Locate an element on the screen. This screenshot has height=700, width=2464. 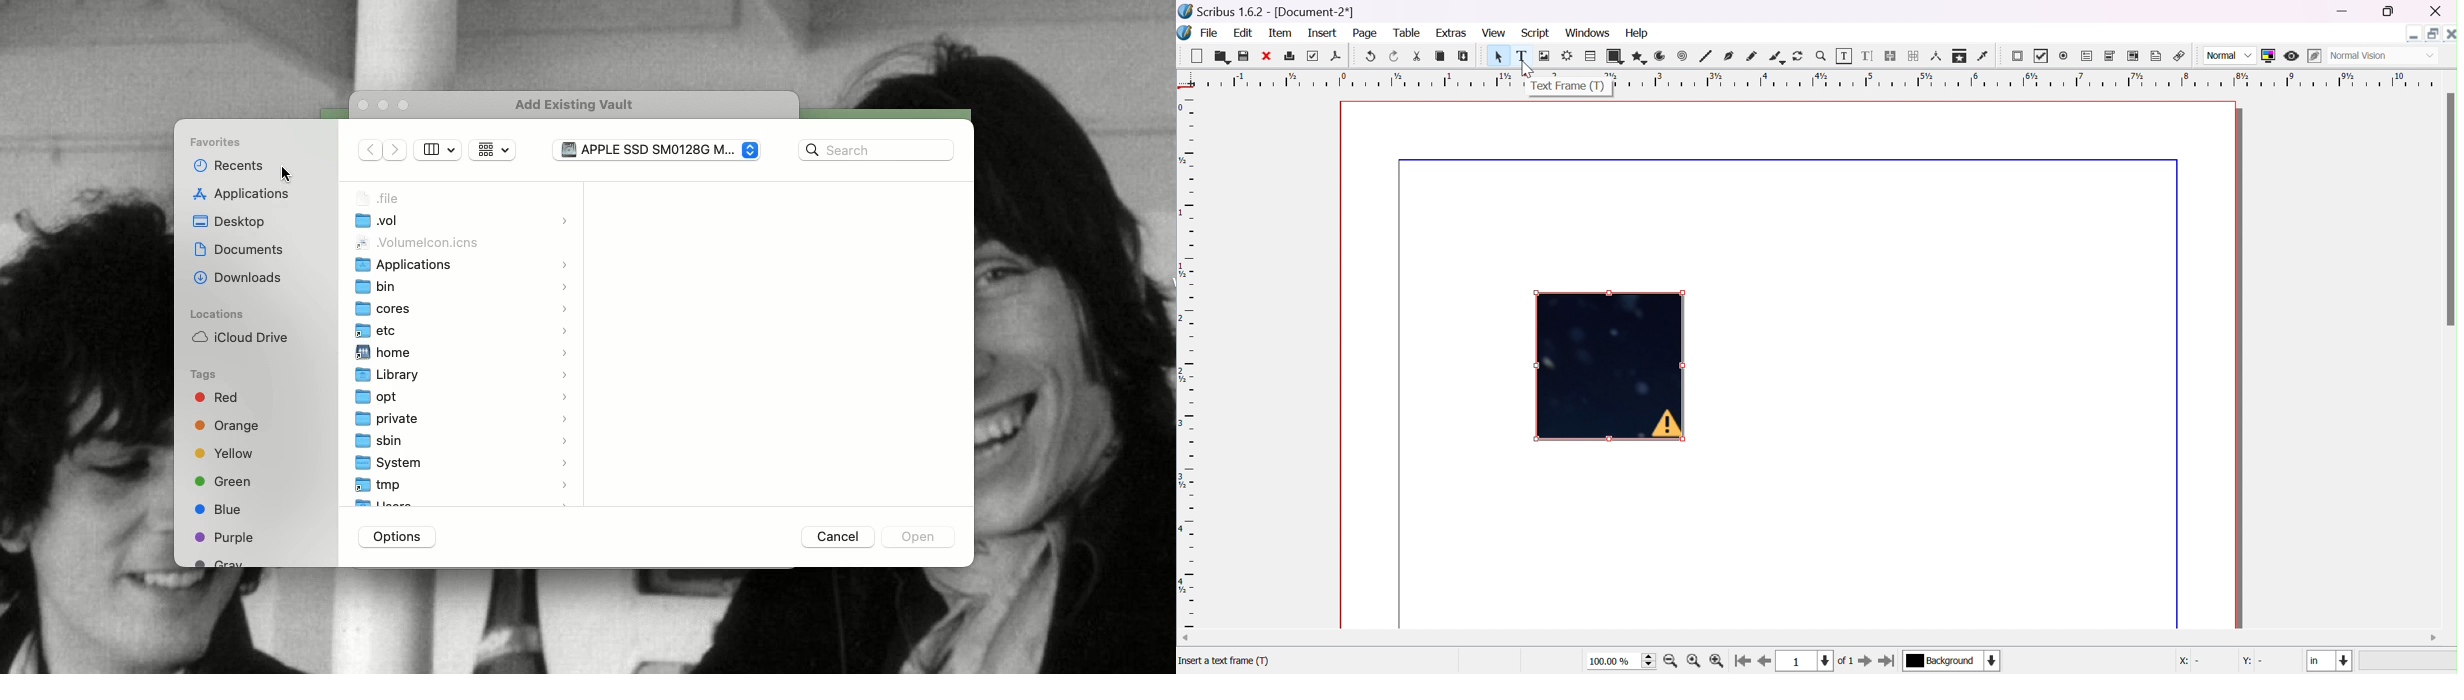
normal vision is located at coordinates (2382, 56).